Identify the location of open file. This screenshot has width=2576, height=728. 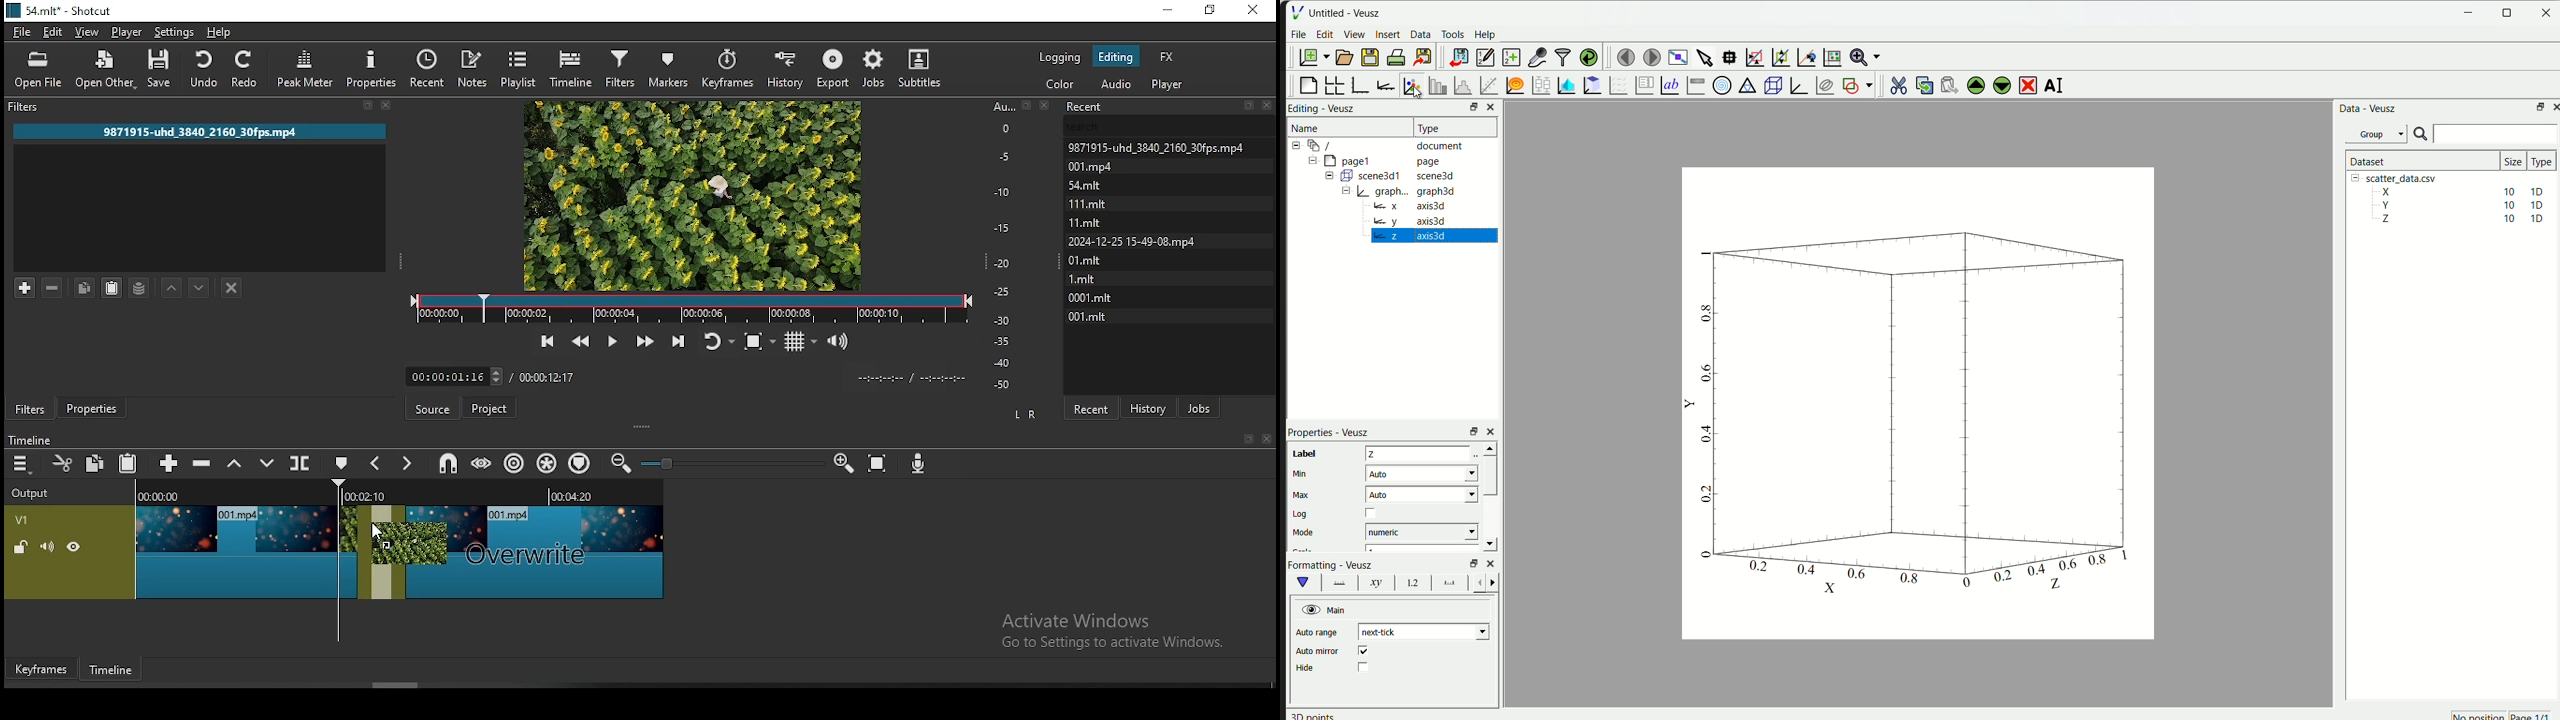
(39, 70).